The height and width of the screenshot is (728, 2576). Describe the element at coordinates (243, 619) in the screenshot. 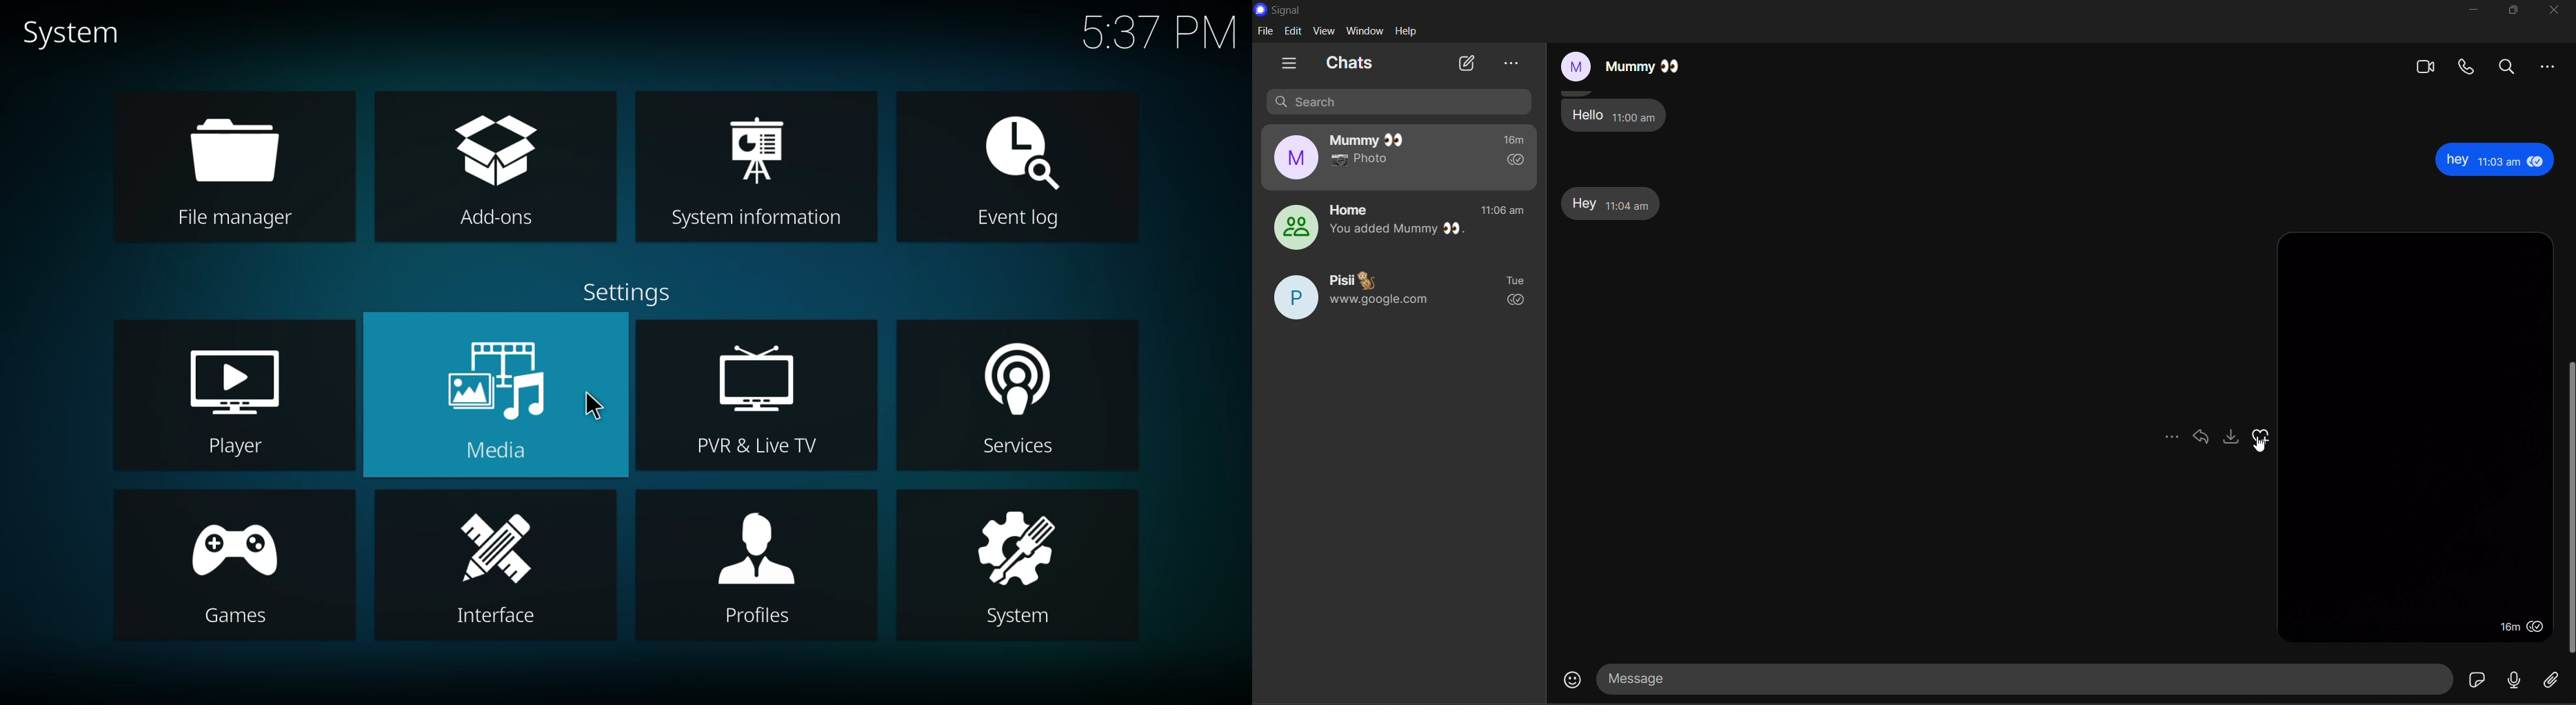

I see `[CEINIES` at that location.